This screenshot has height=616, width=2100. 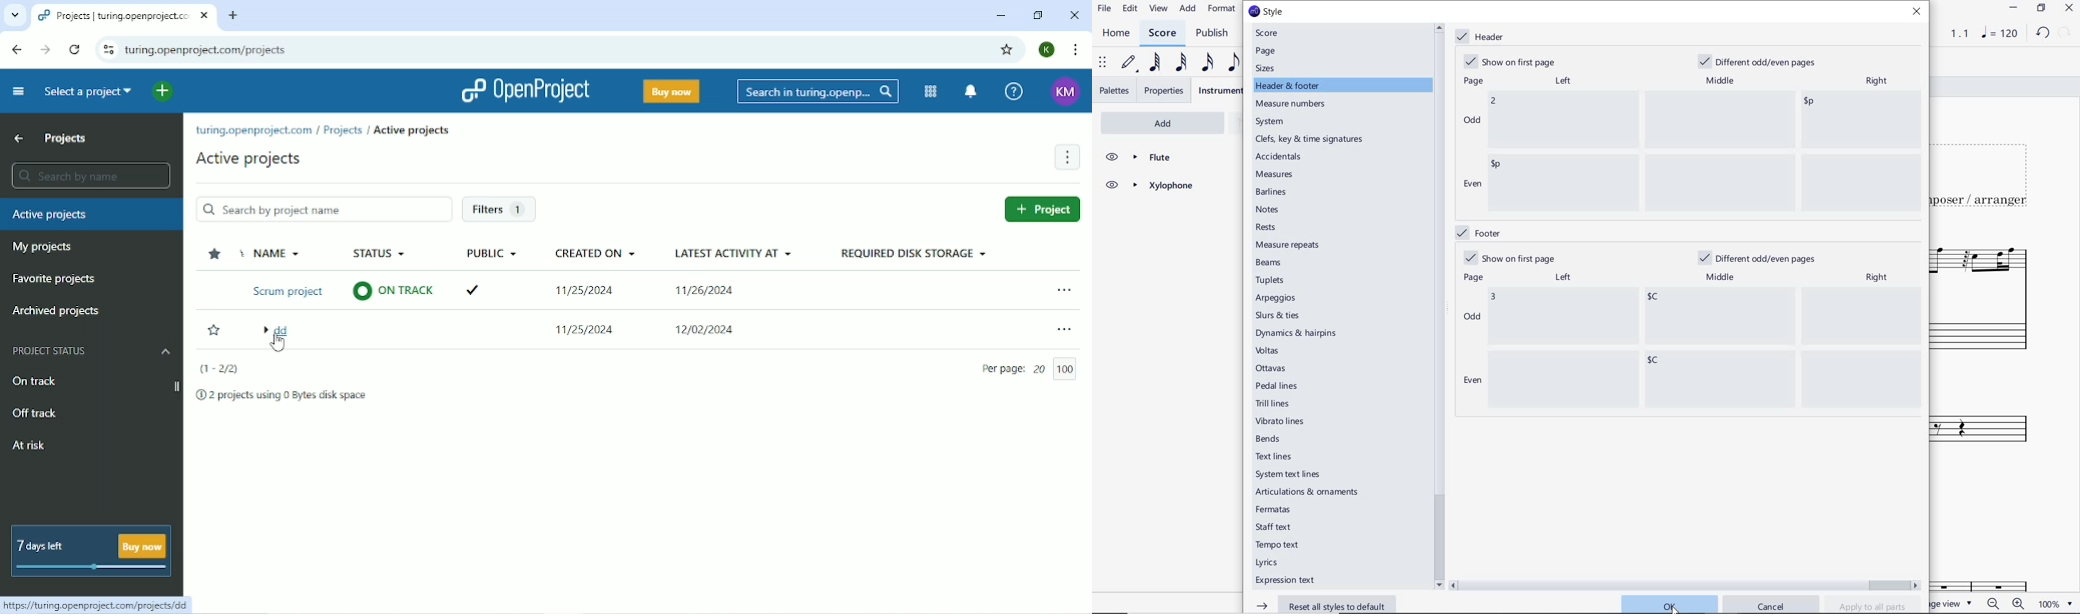 What do you see at coordinates (1029, 370) in the screenshot?
I see `Per page` at bounding box center [1029, 370].